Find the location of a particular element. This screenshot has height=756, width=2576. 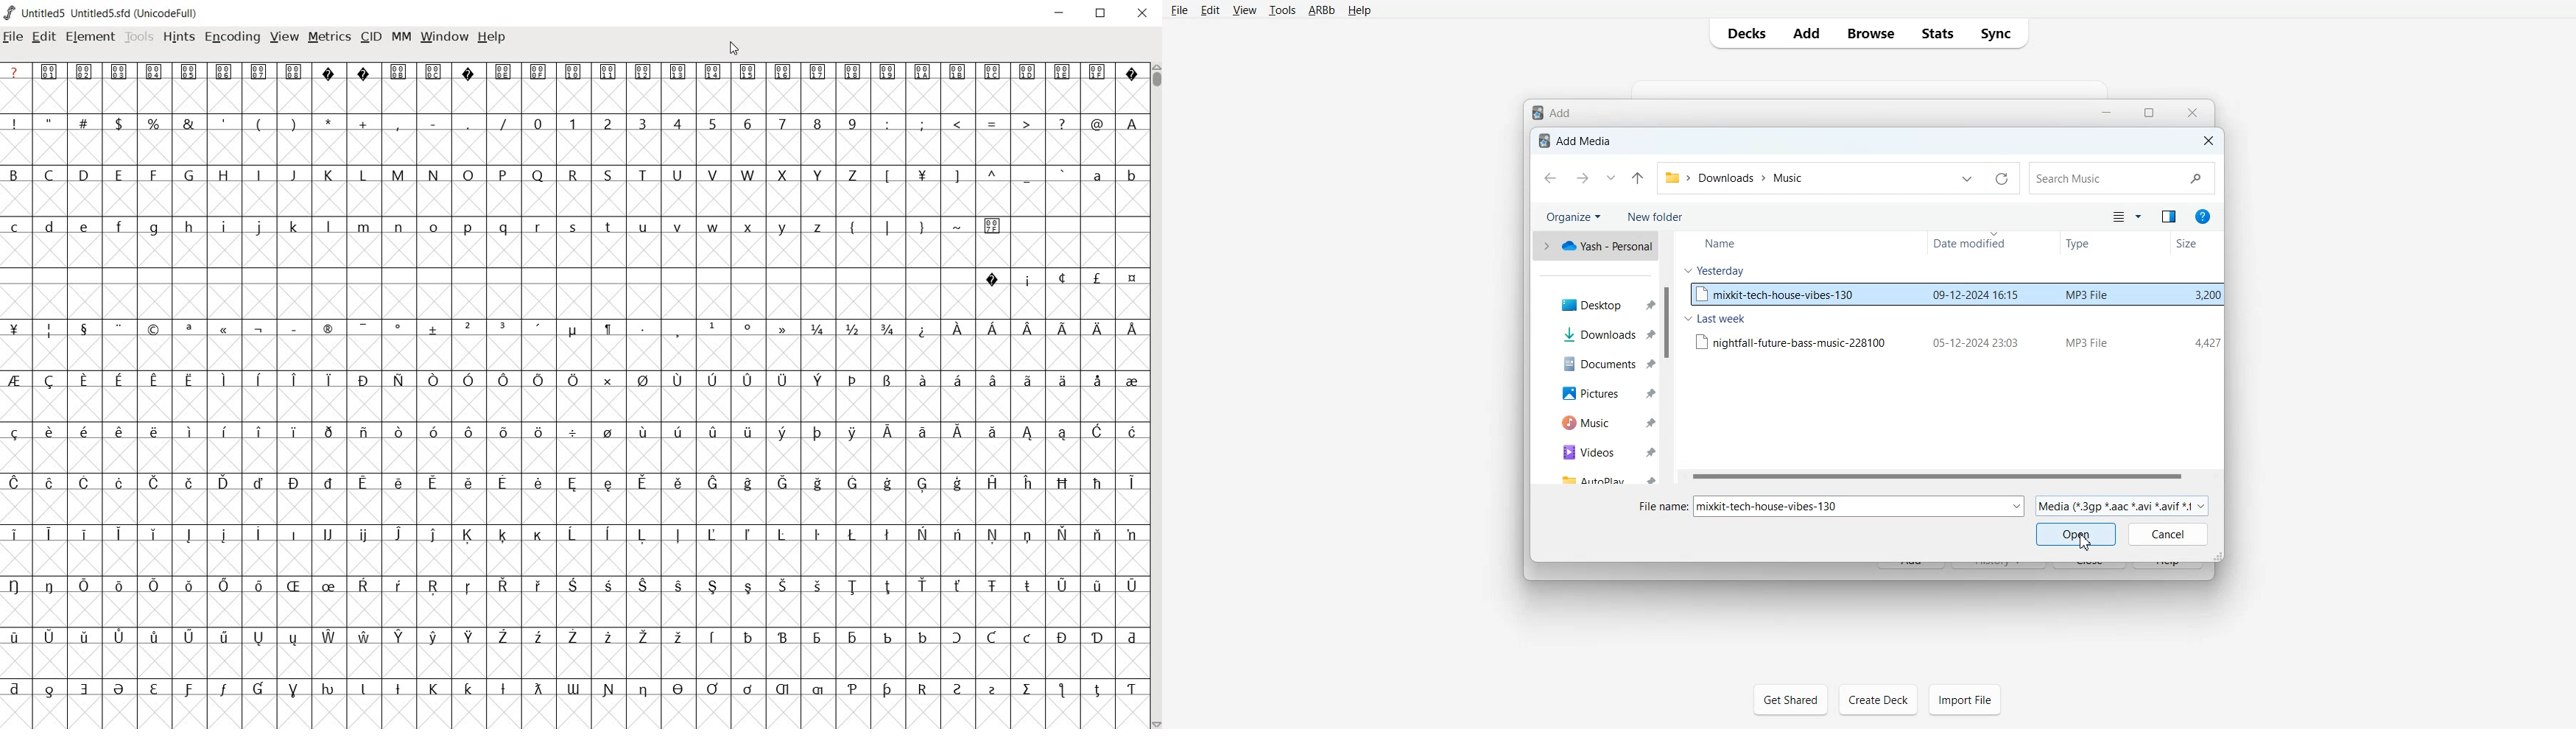

Symbol is located at coordinates (328, 535).